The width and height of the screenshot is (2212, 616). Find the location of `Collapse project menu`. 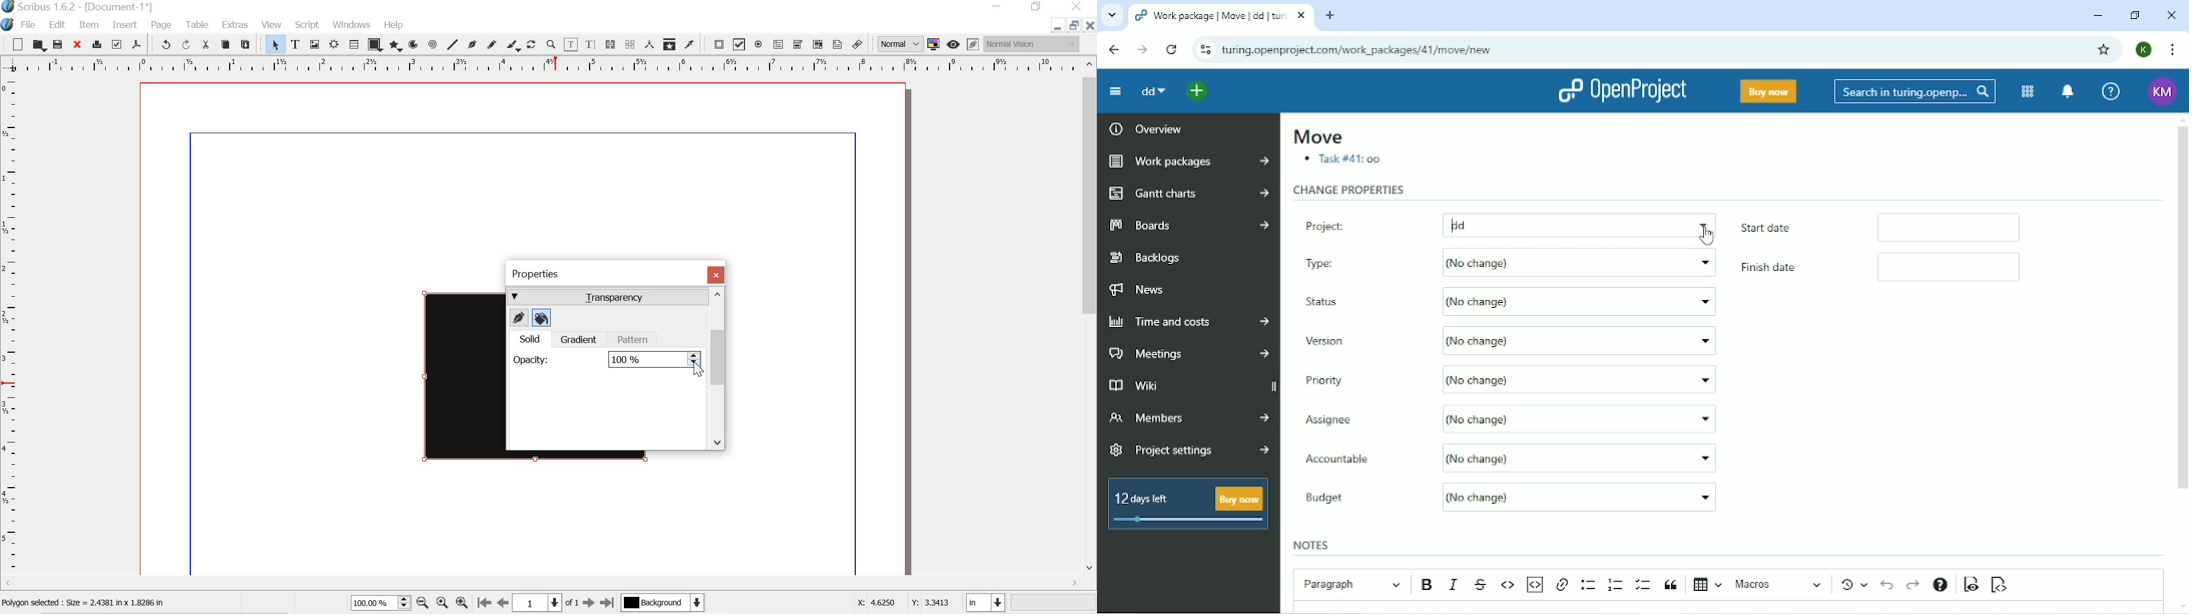

Collapse project menu is located at coordinates (1115, 91).